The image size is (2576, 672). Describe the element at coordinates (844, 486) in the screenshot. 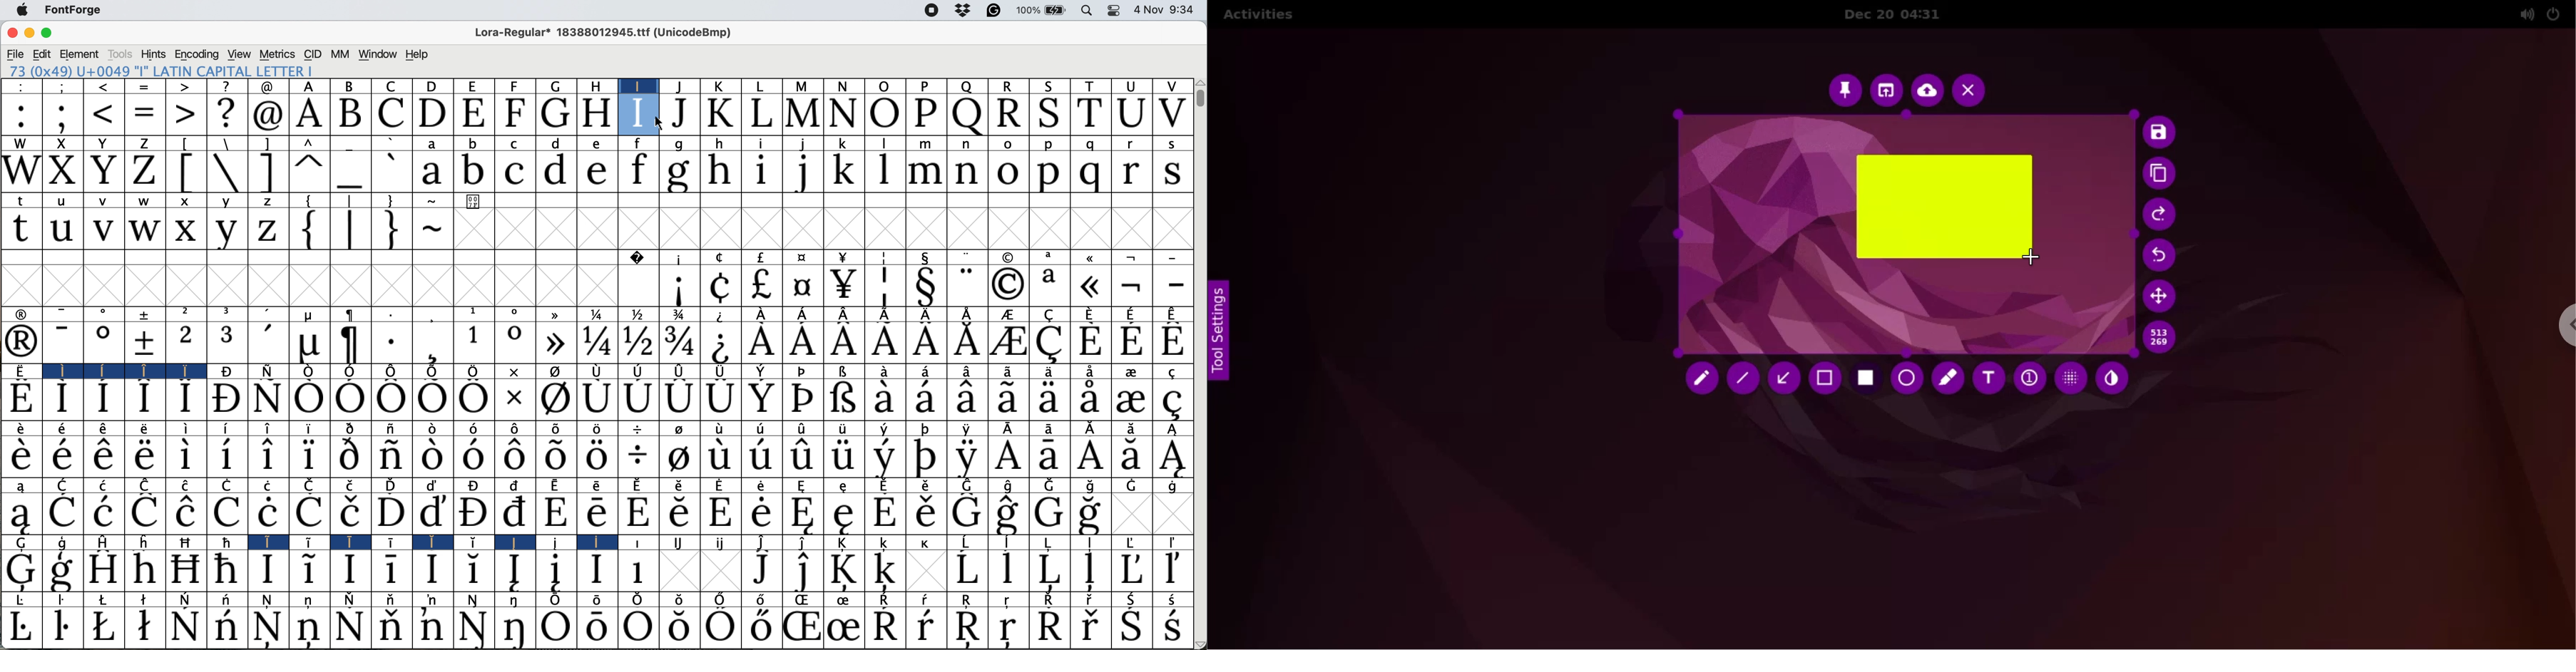

I see `Symbol` at that location.